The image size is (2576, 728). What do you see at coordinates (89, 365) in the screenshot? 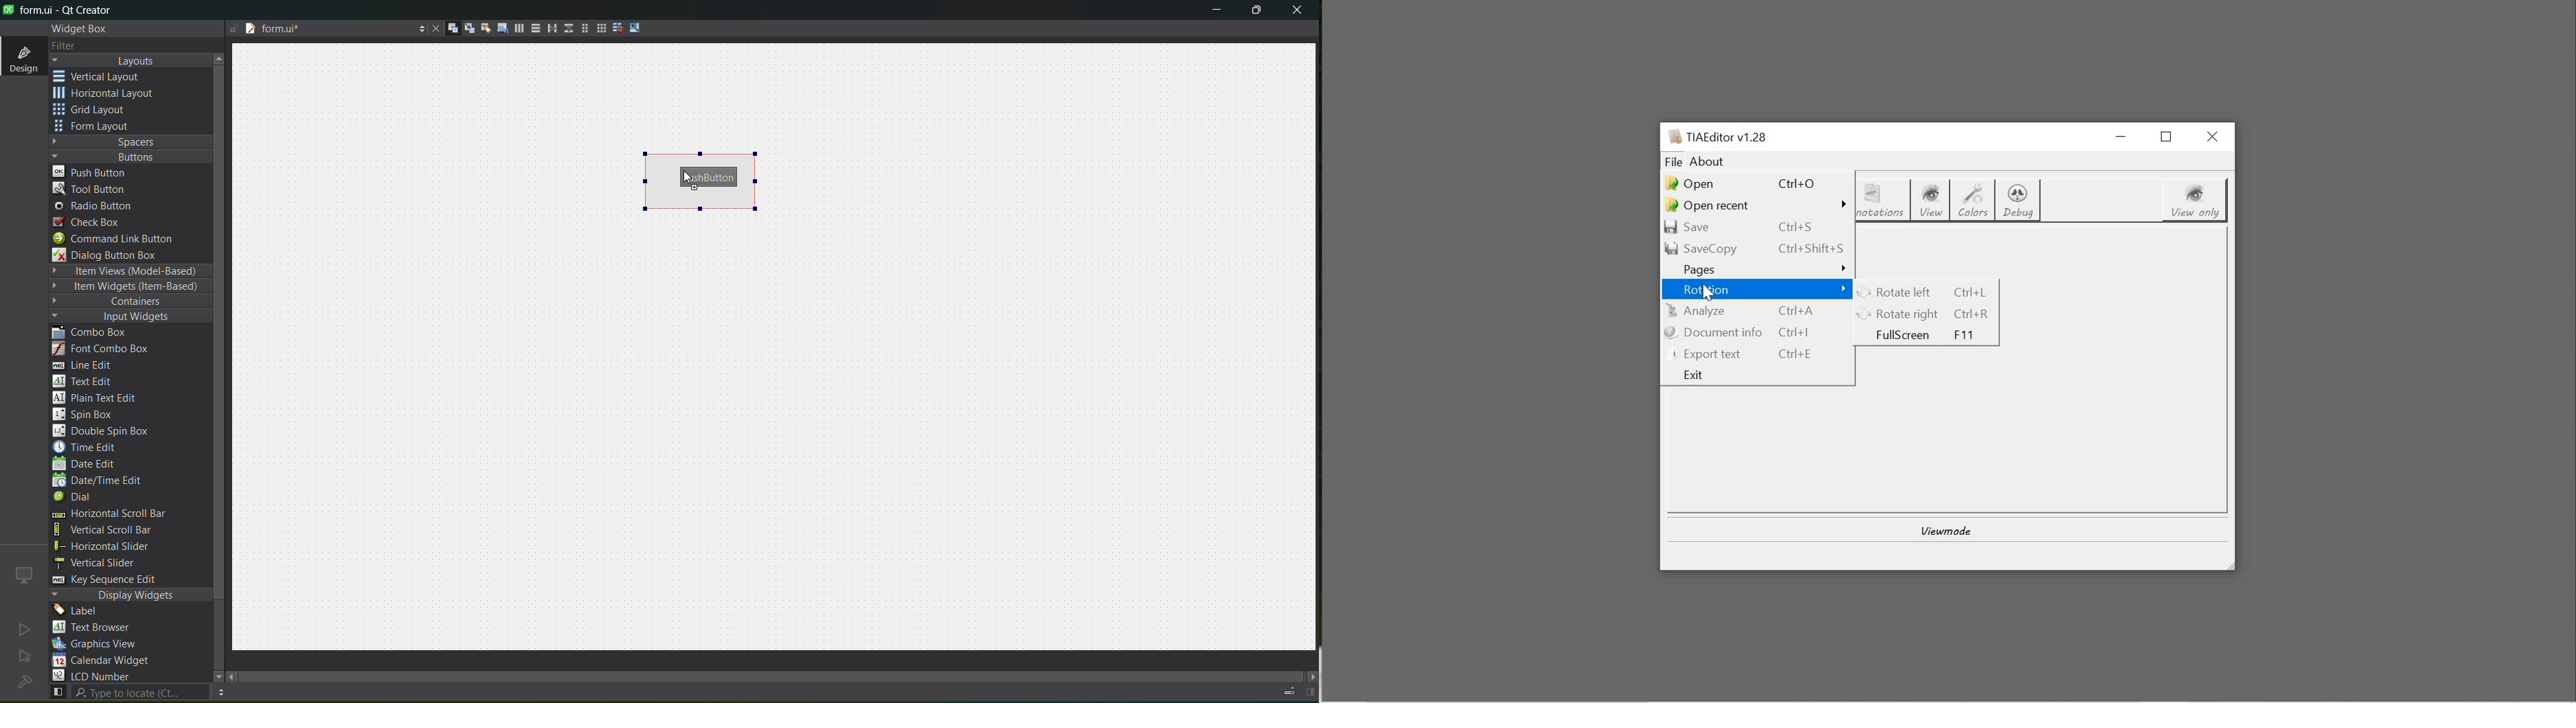
I see `line edit ` at bounding box center [89, 365].